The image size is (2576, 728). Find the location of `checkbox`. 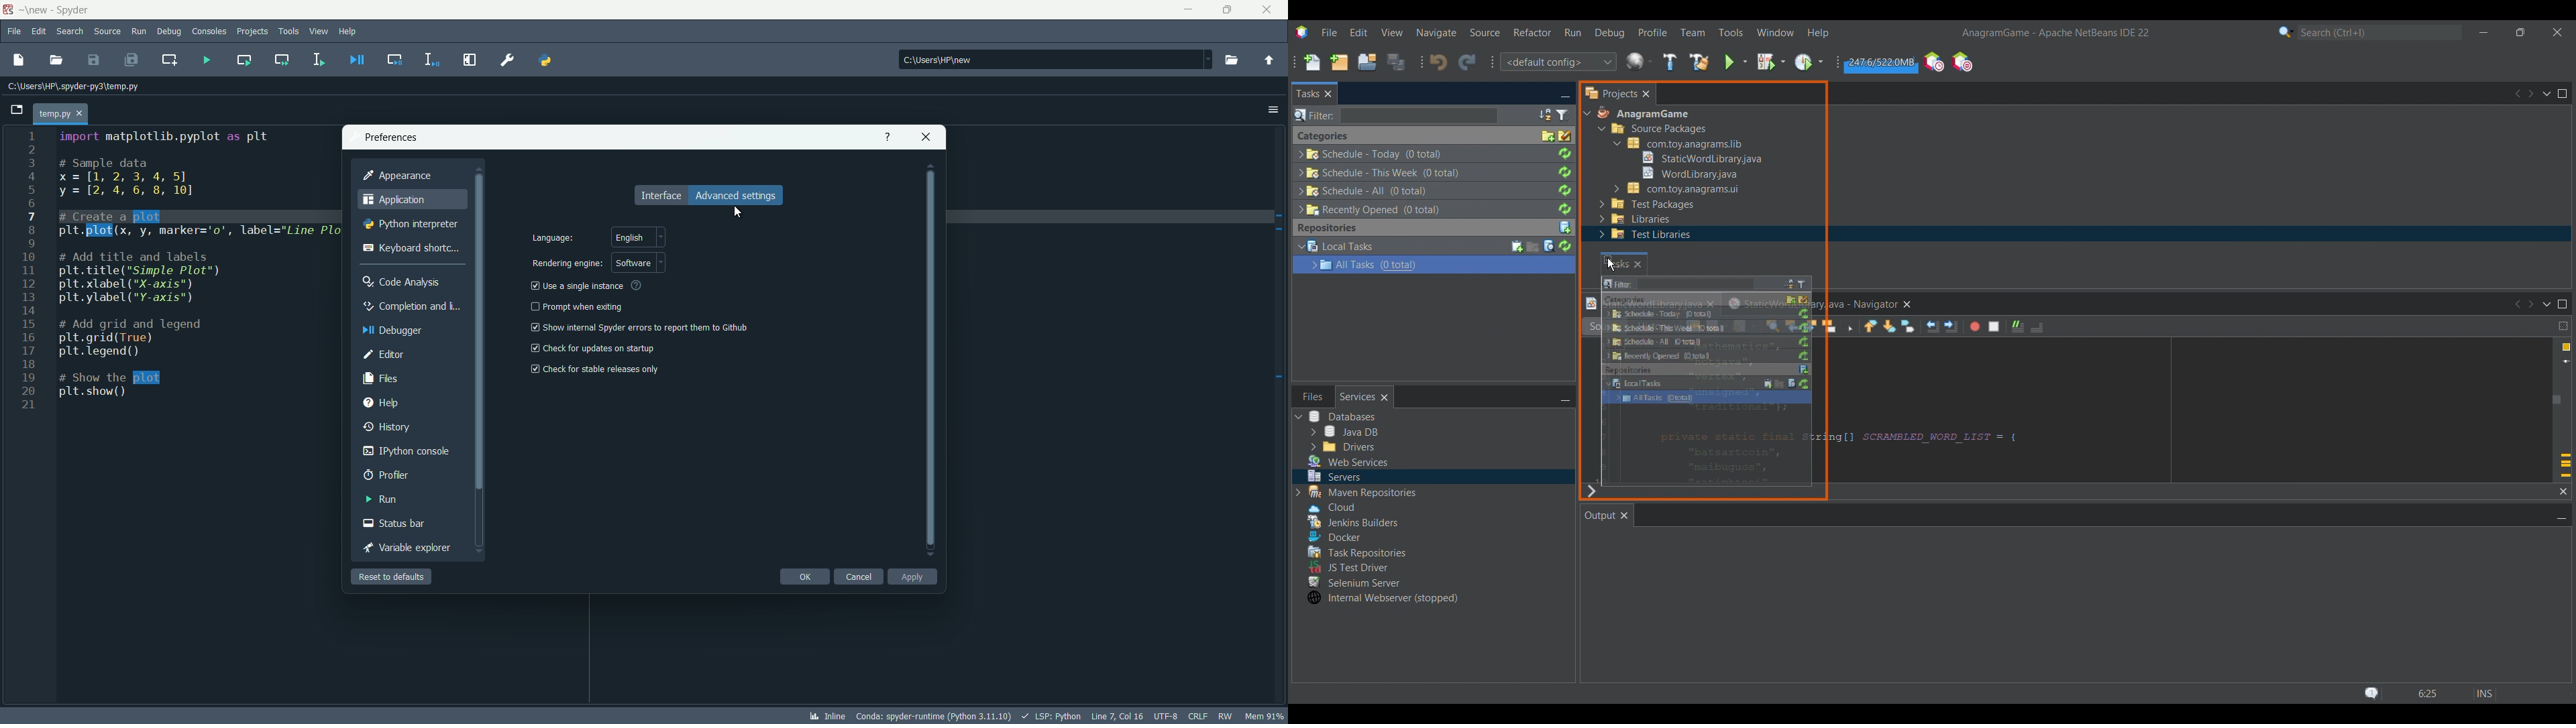

checkbox is located at coordinates (533, 368).